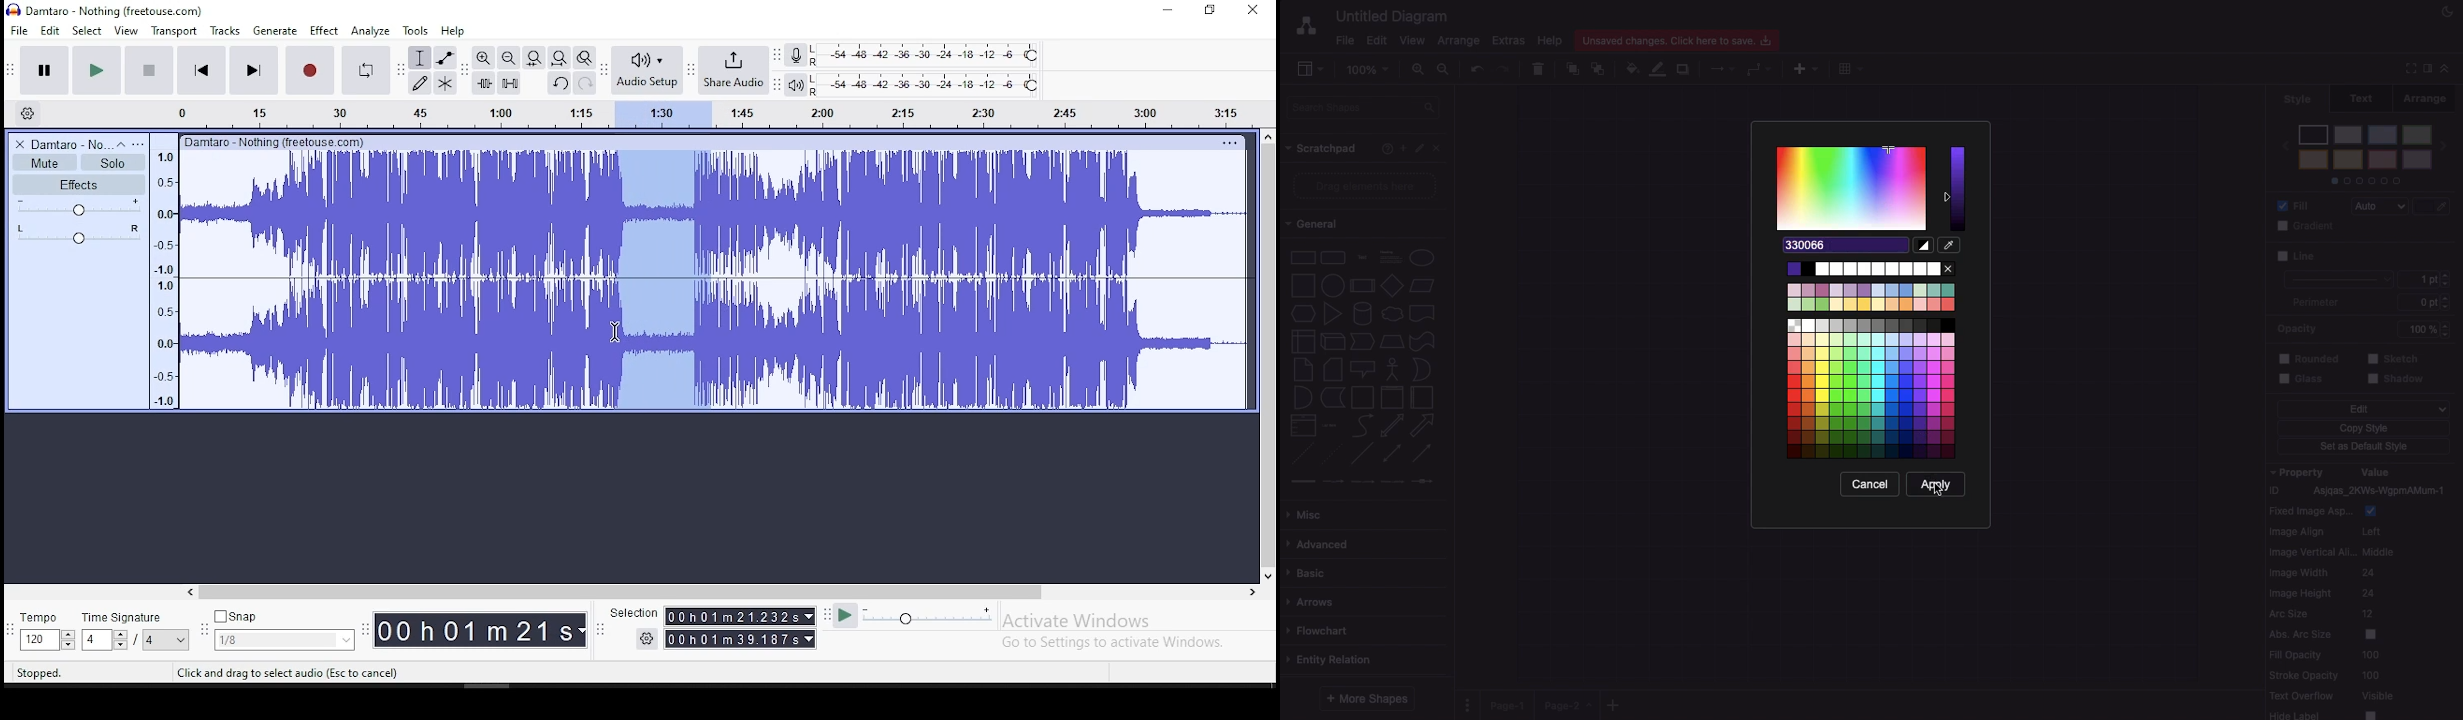 The image size is (2464, 728). I want to click on Undo, so click(1476, 67).